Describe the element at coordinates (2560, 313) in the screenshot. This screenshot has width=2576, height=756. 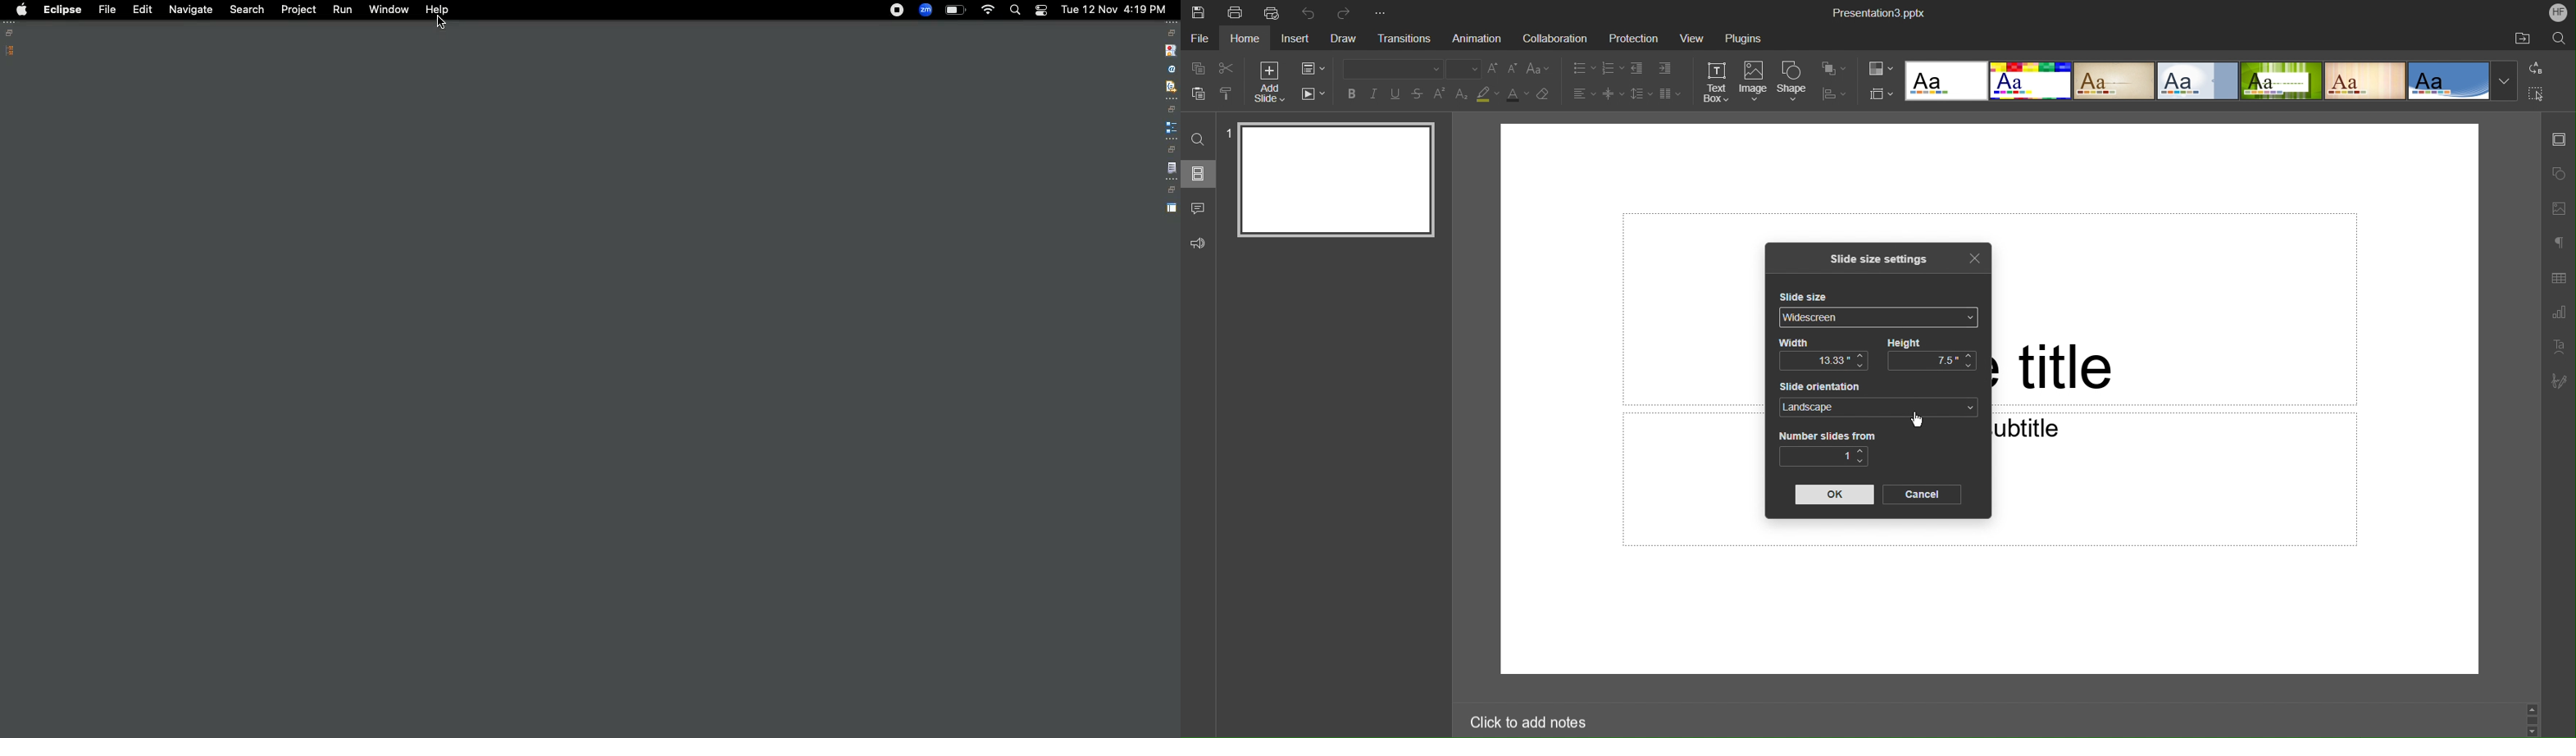
I see `Graph` at that location.